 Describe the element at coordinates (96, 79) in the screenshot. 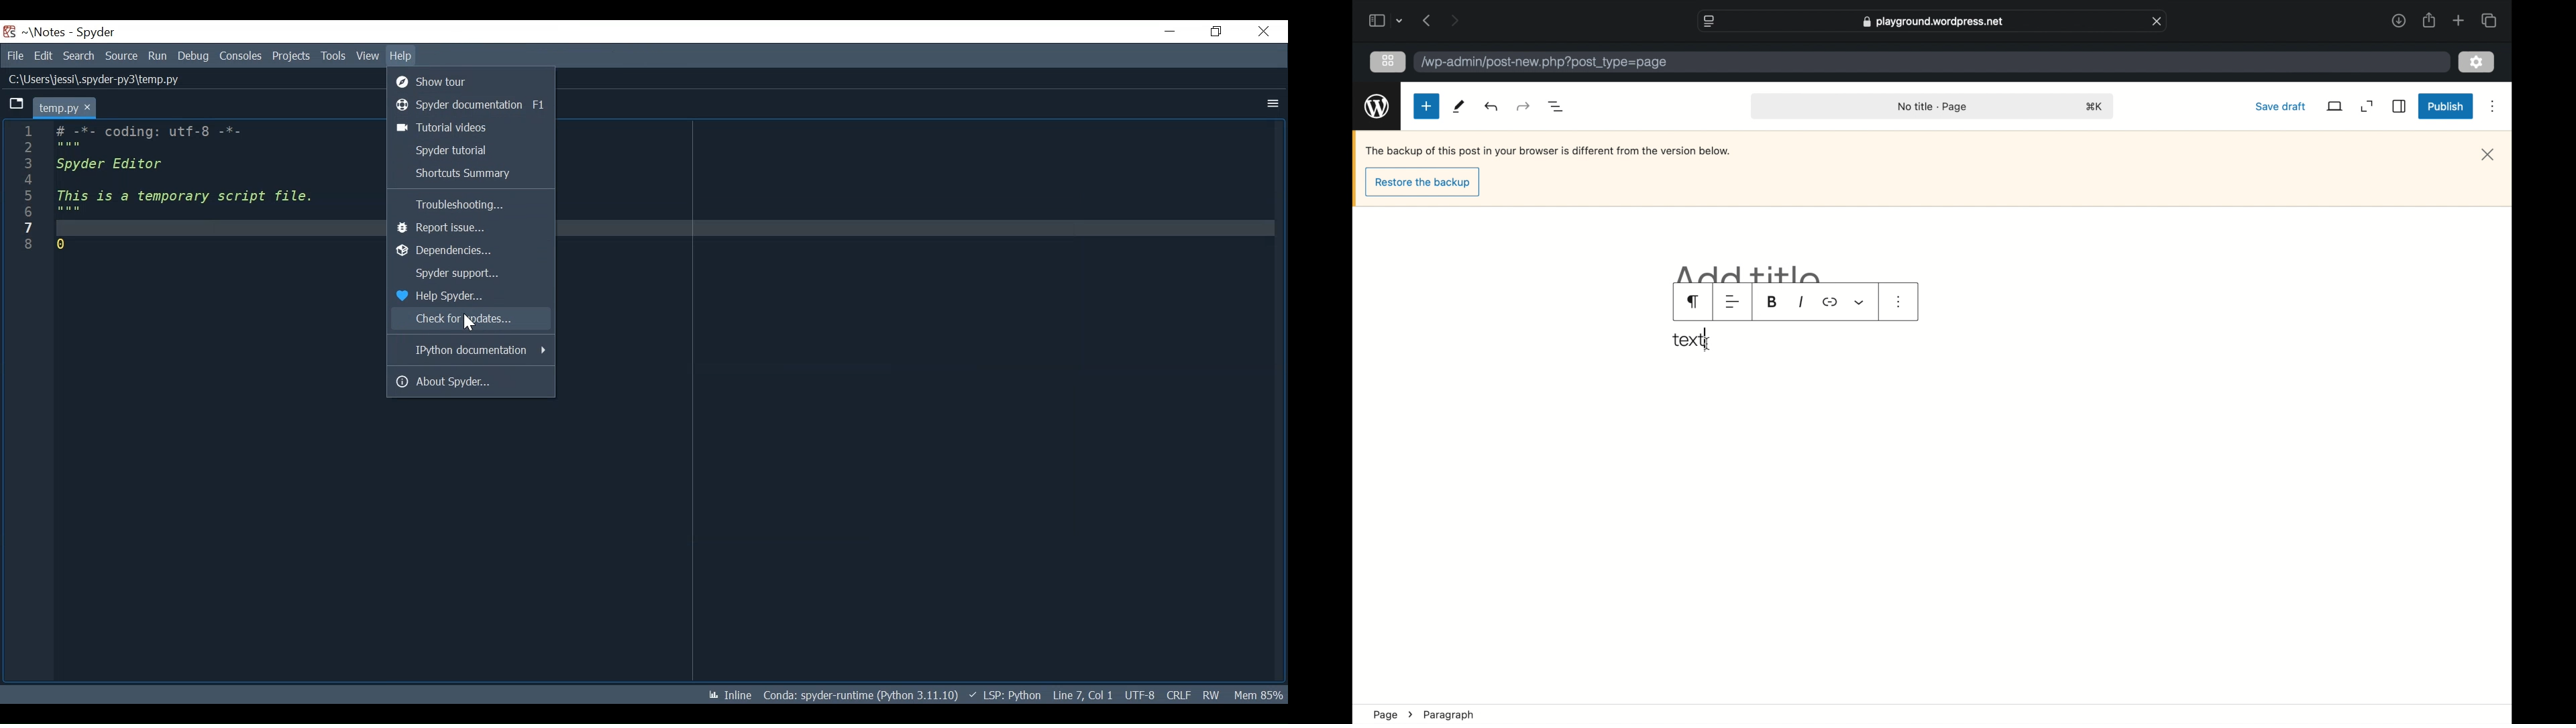

I see `C:\Users\jessi\.spyder-py3\temp.py` at that location.